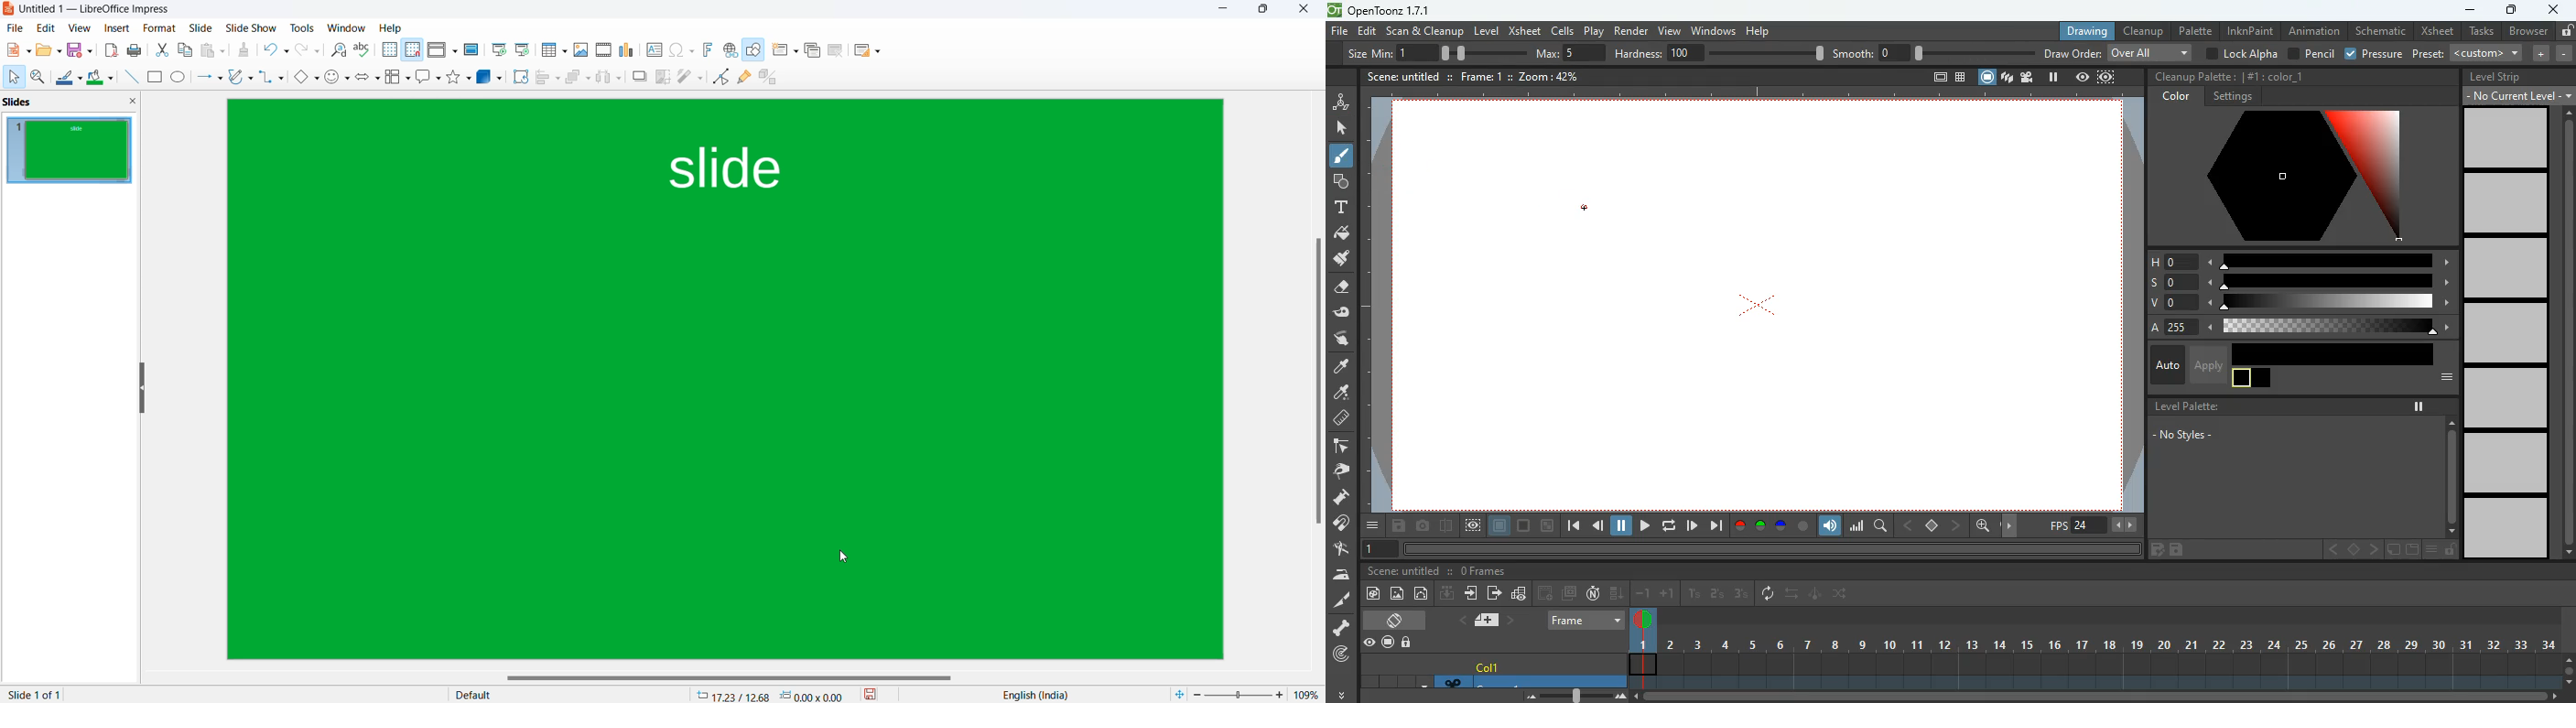  I want to click on 2, so click(1717, 594).